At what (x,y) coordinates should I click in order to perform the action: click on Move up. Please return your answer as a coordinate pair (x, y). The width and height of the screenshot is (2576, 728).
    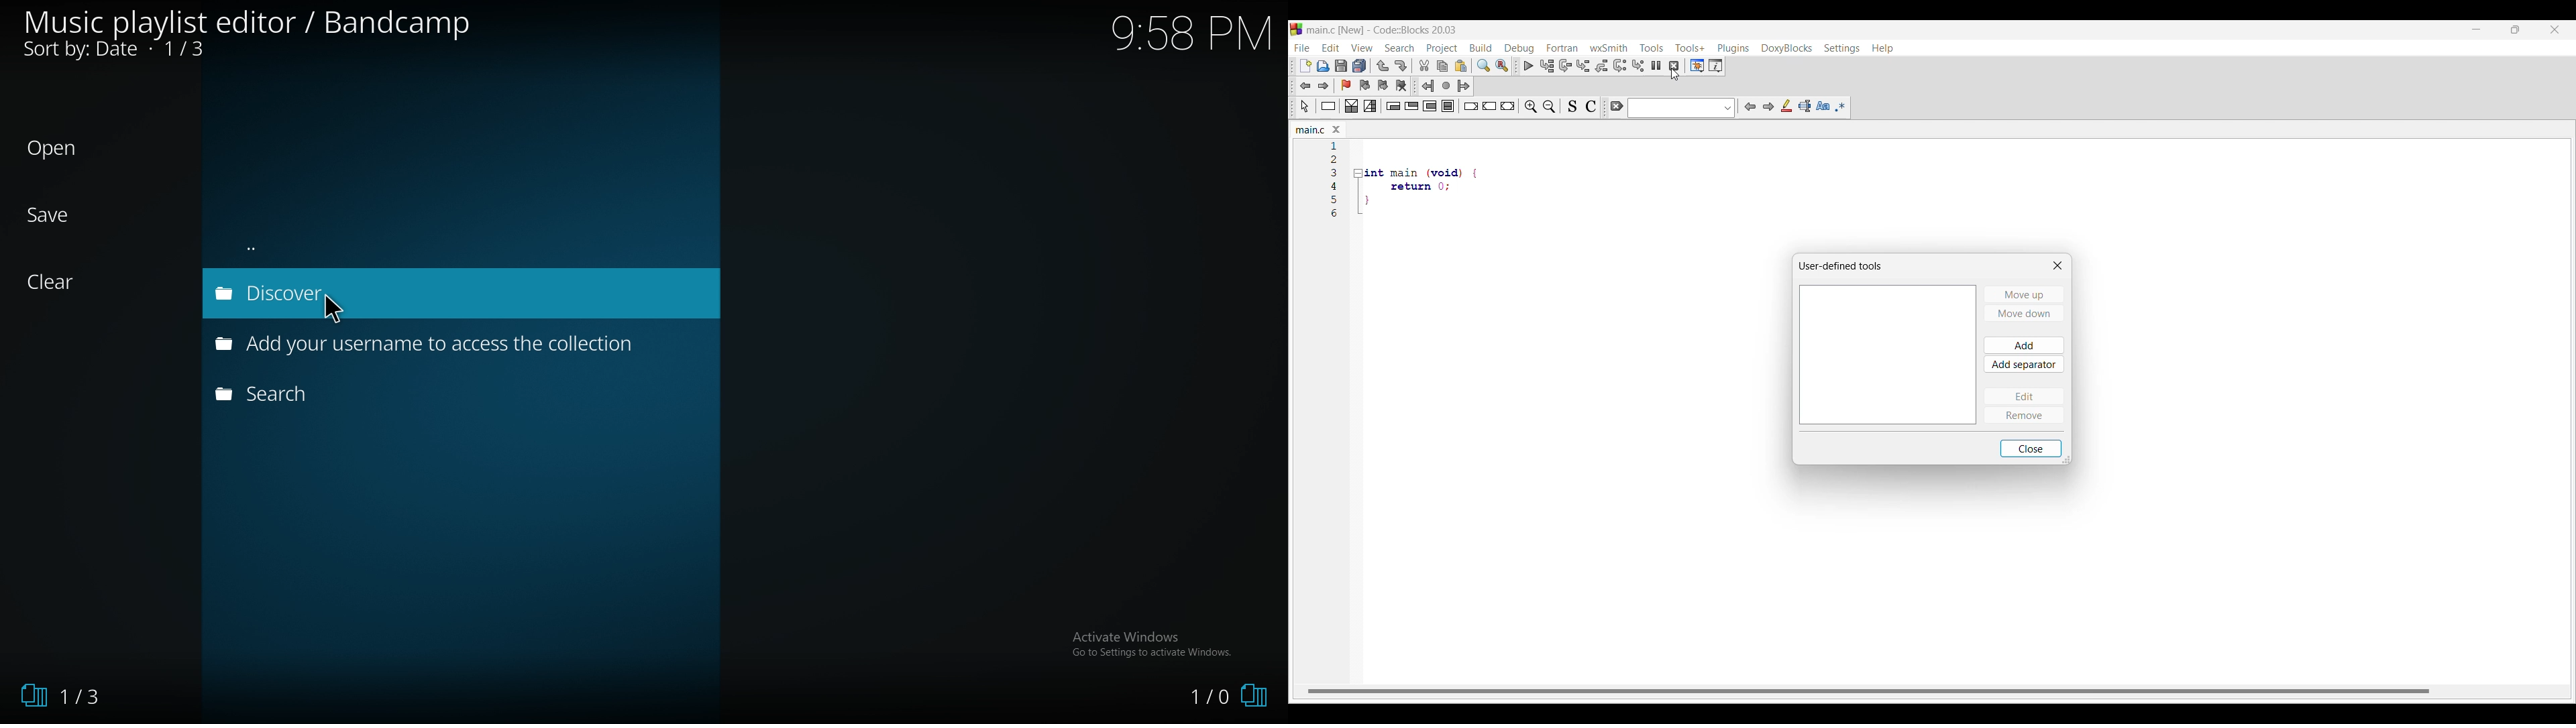
    Looking at the image, I should click on (2023, 294).